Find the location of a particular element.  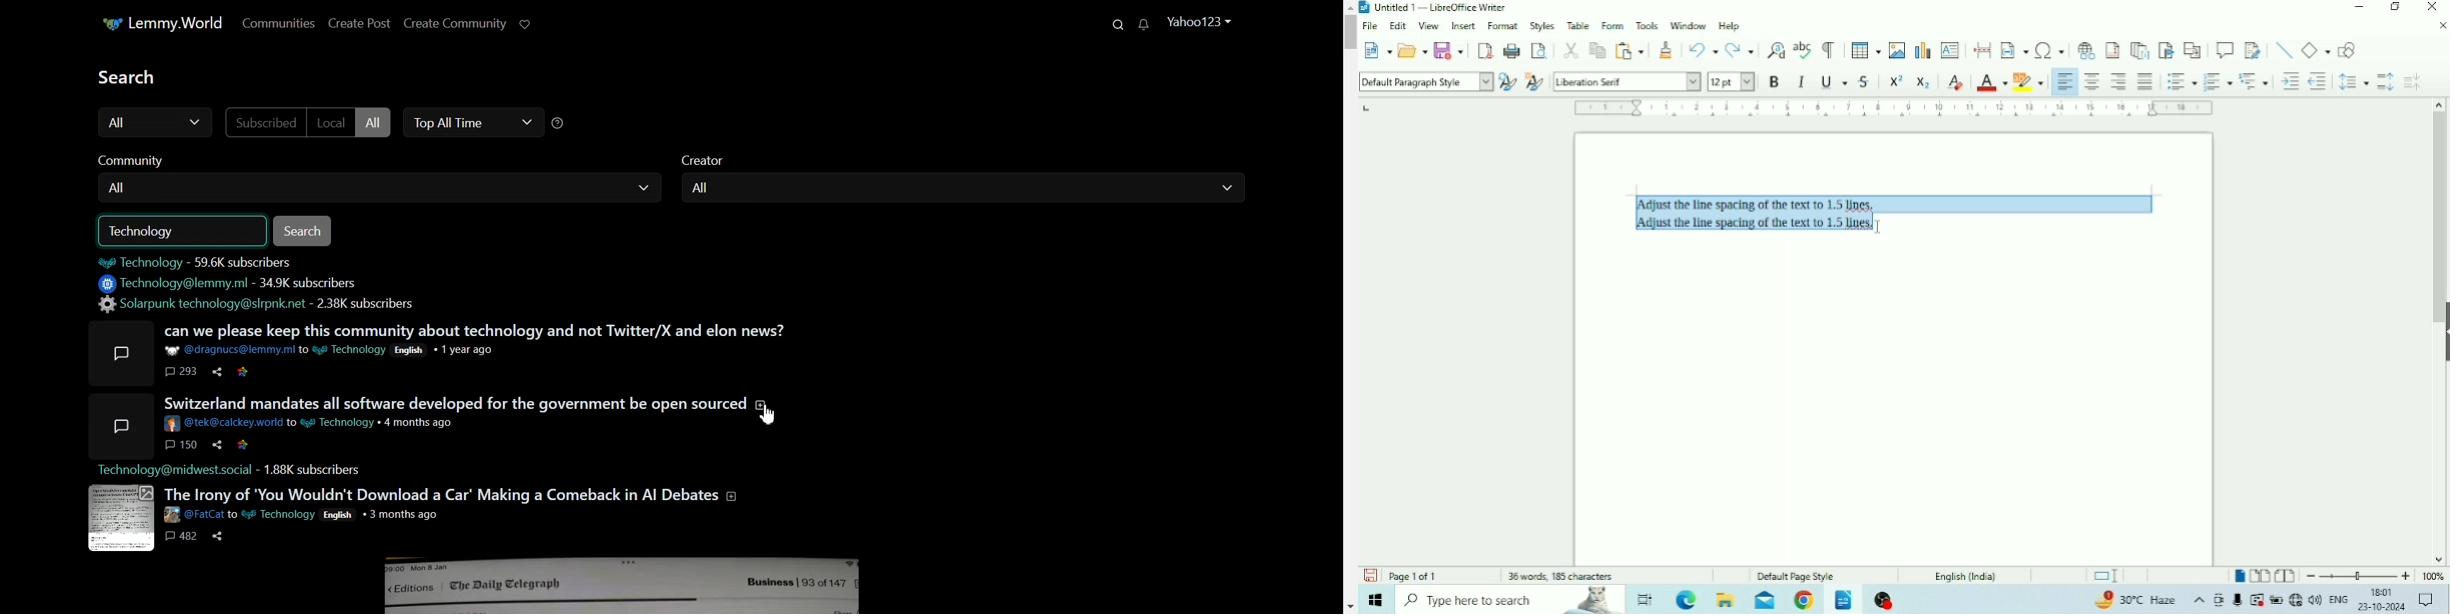

Insert Line is located at coordinates (2283, 50).